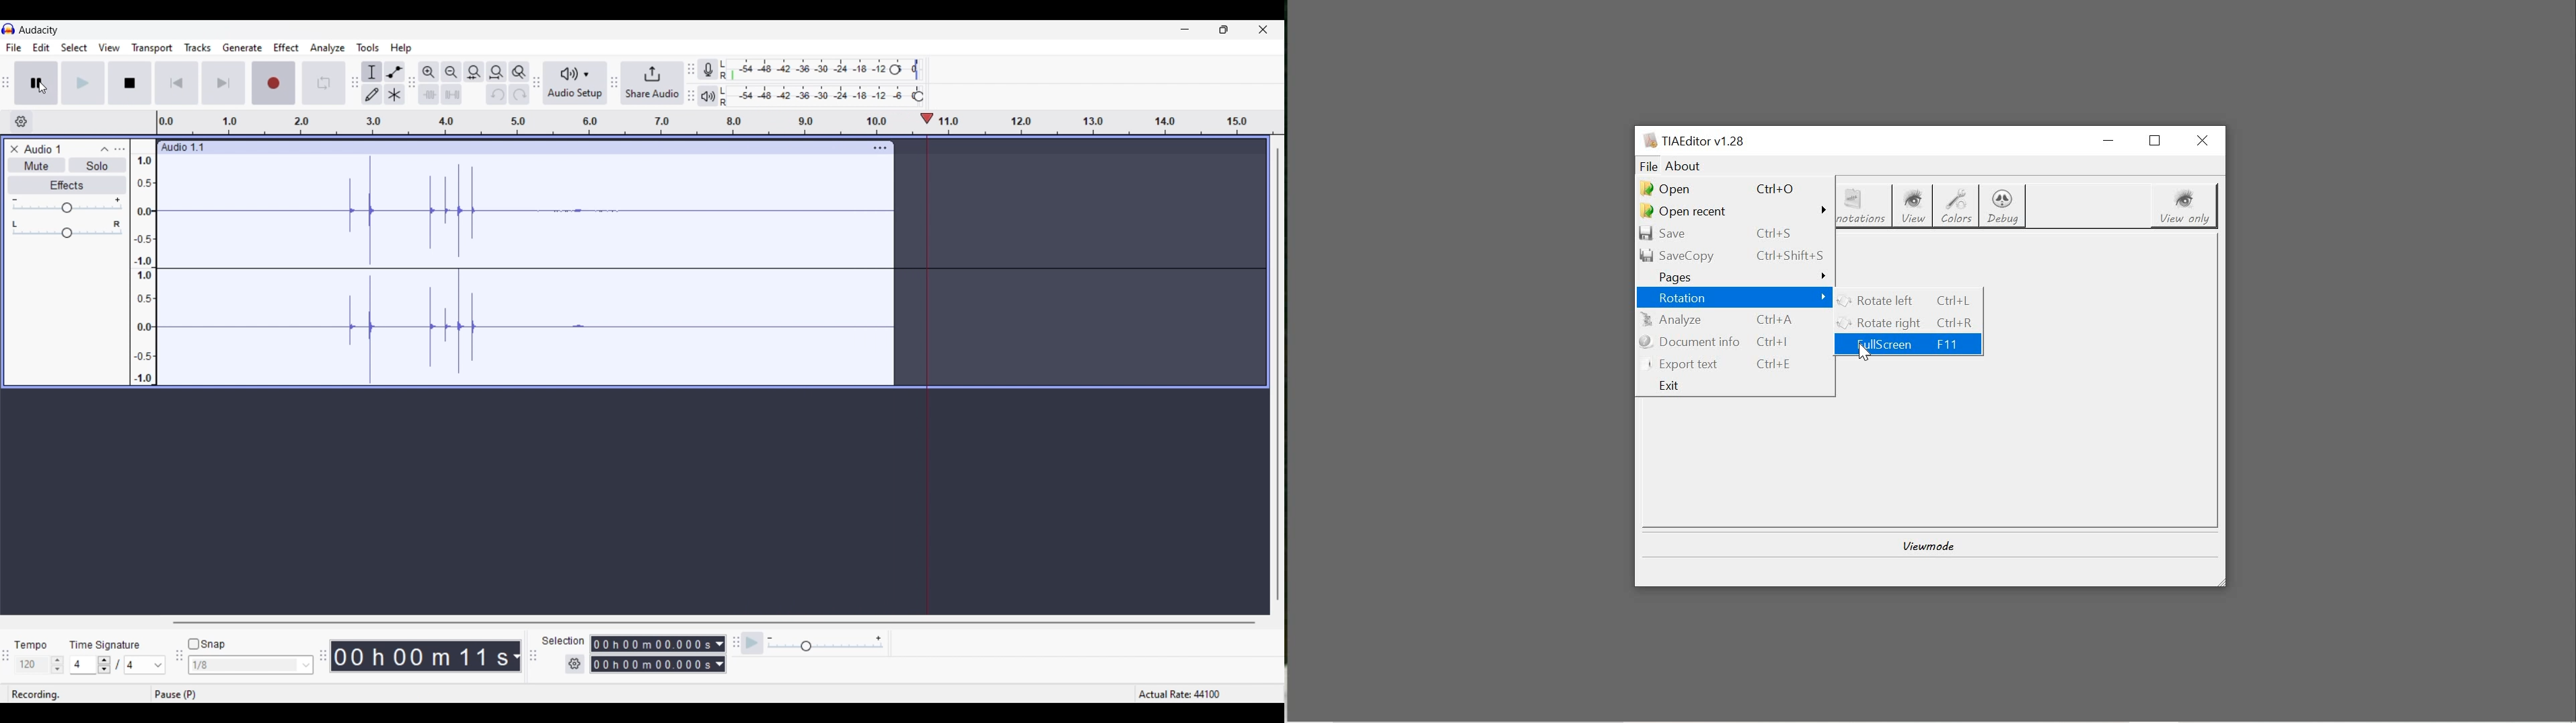 Image resolution: width=2576 pixels, height=728 pixels. Describe the element at coordinates (770, 639) in the screenshot. I see `Minimum playback speed` at that location.